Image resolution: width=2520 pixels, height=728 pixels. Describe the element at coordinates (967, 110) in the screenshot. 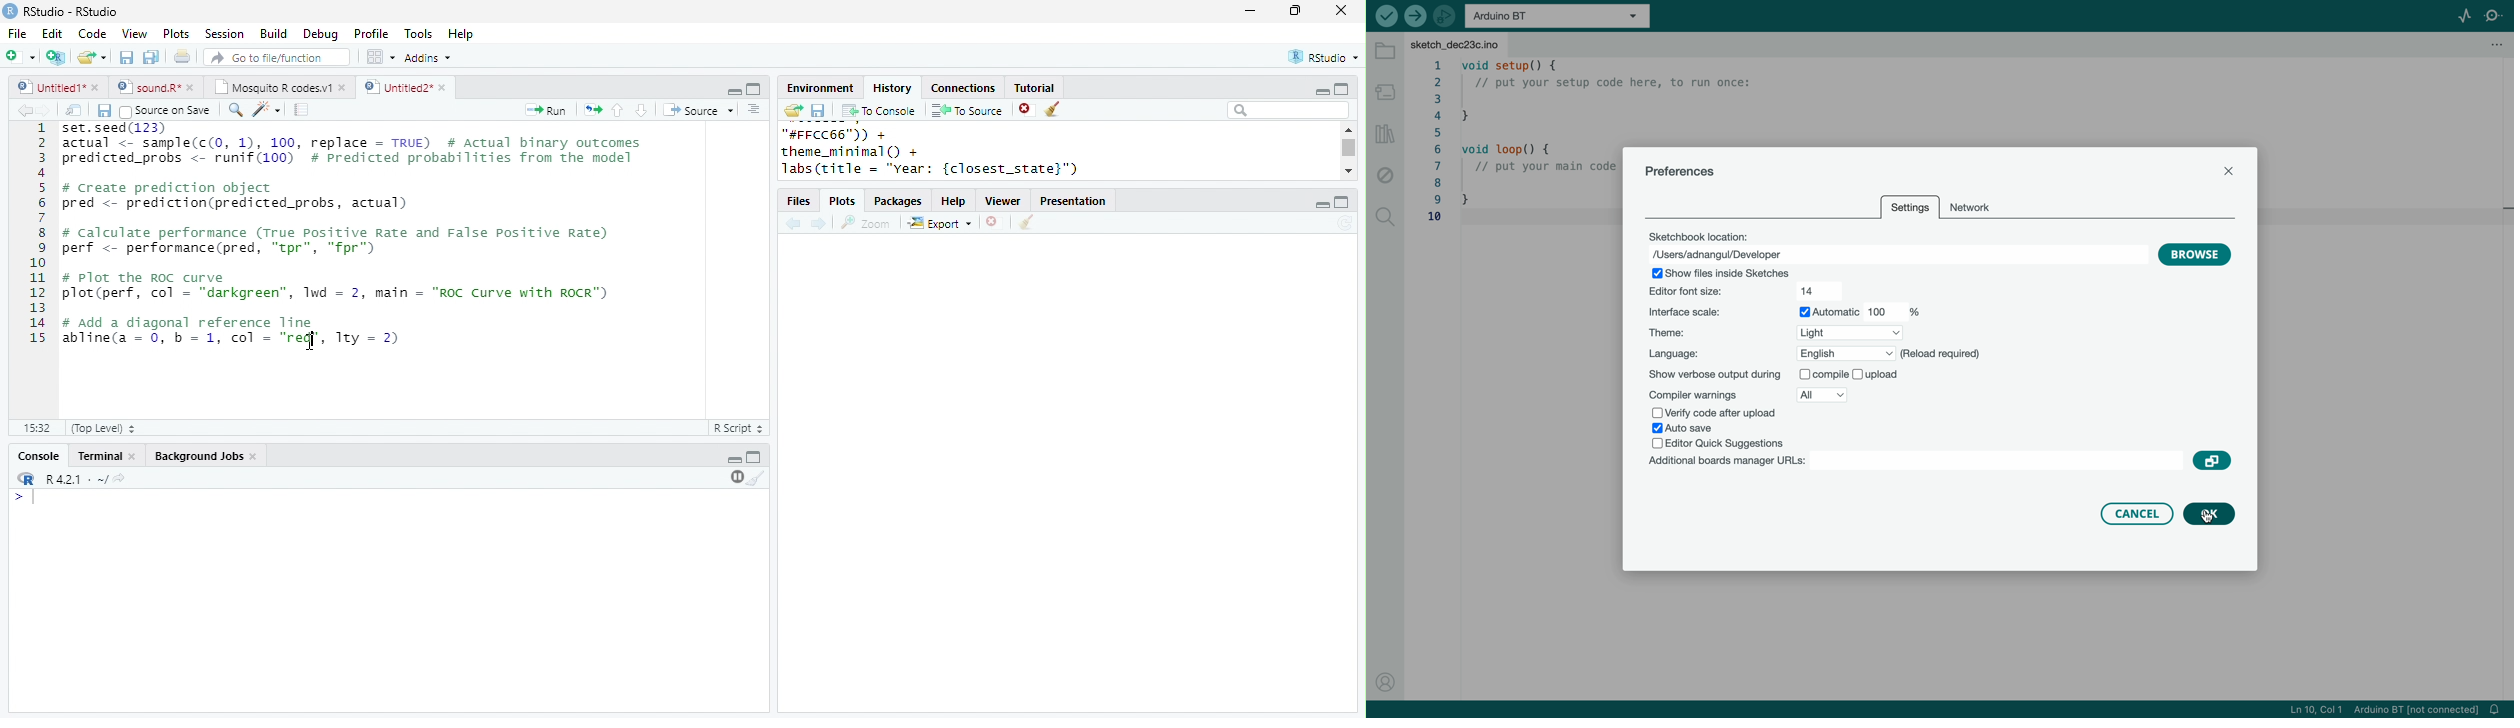

I see `To source` at that location.